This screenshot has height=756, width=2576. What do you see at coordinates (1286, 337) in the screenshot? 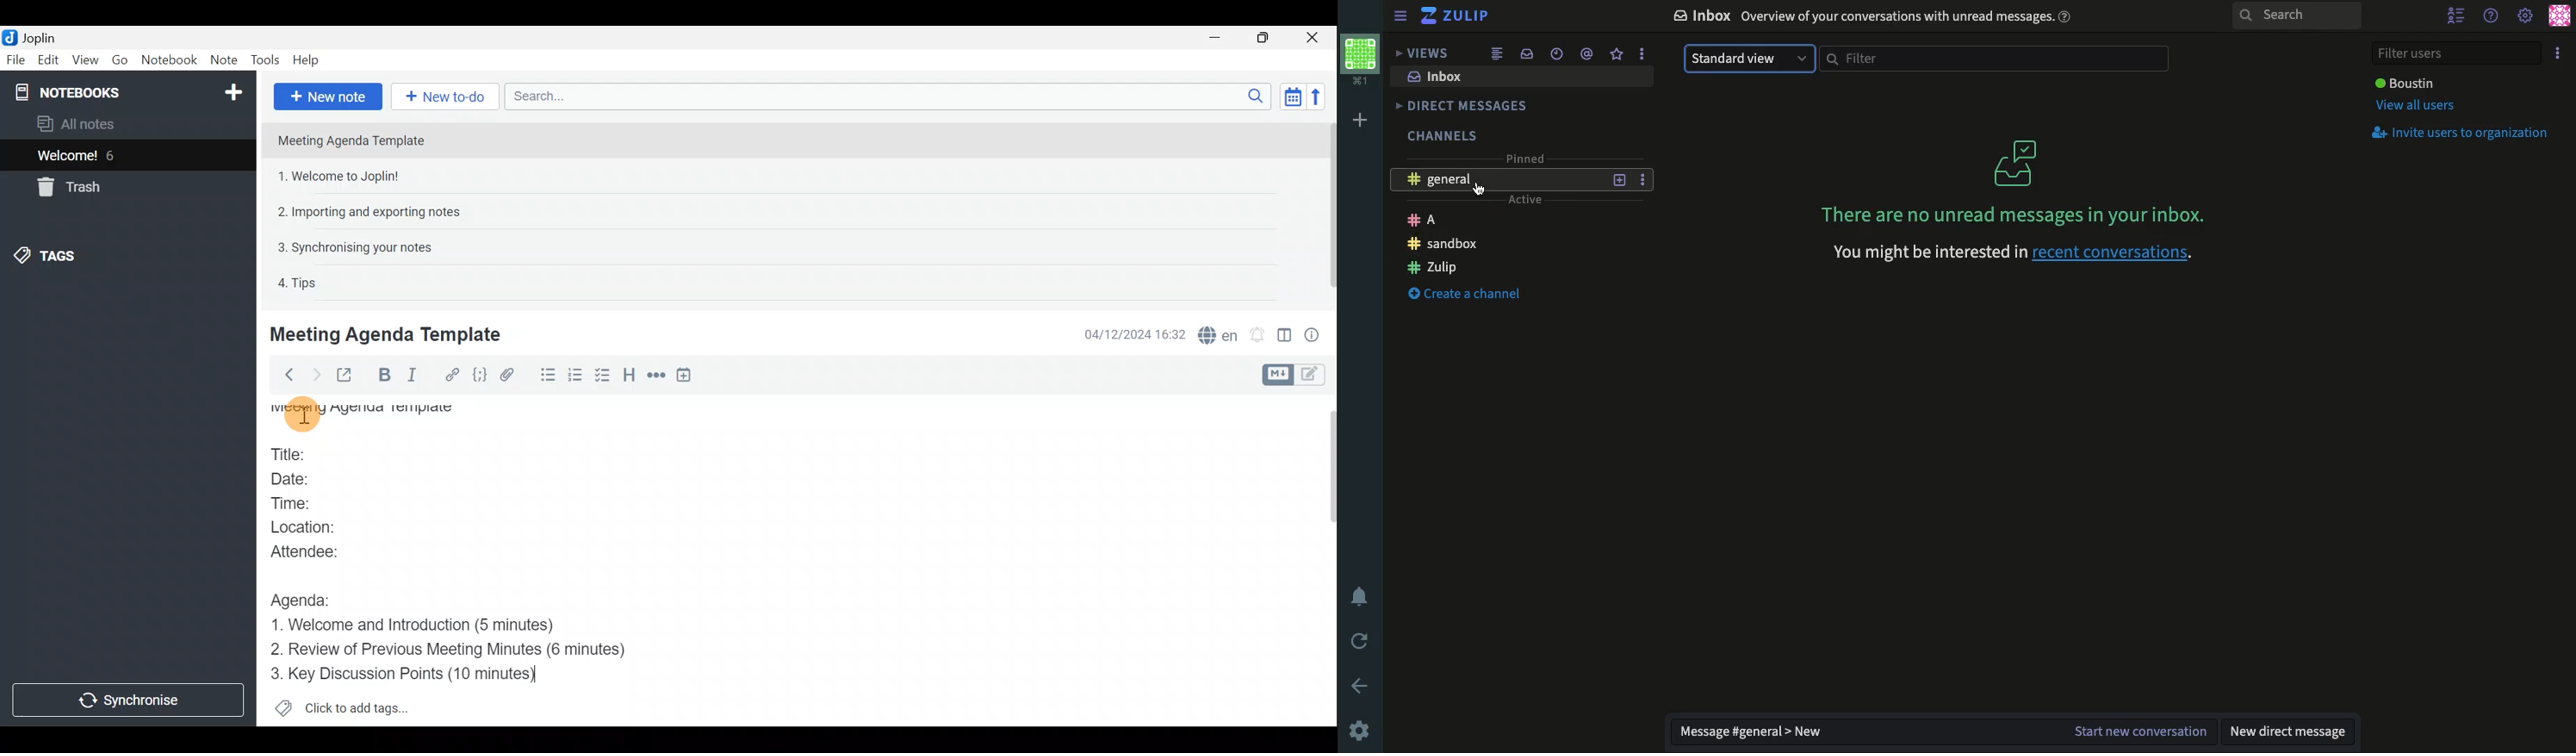
I see `Toggle editor layout` at bounding box center [1286, 337].